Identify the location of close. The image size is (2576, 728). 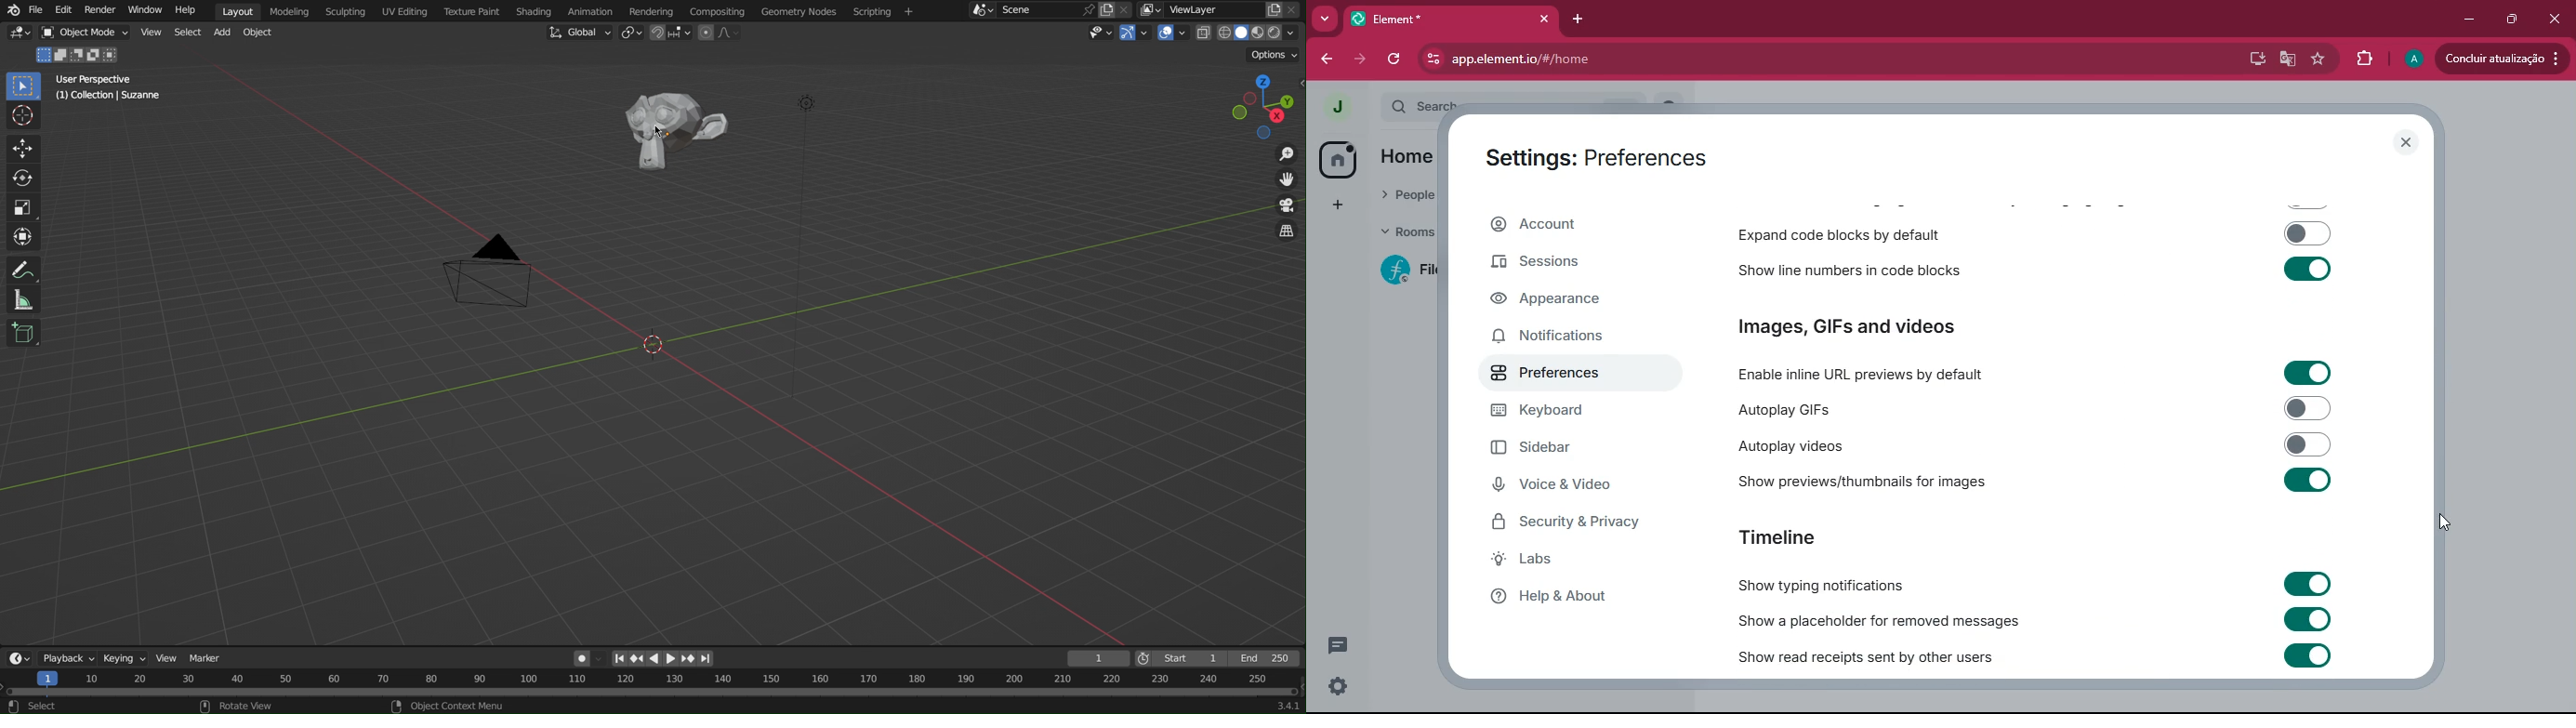
(2556, 22).